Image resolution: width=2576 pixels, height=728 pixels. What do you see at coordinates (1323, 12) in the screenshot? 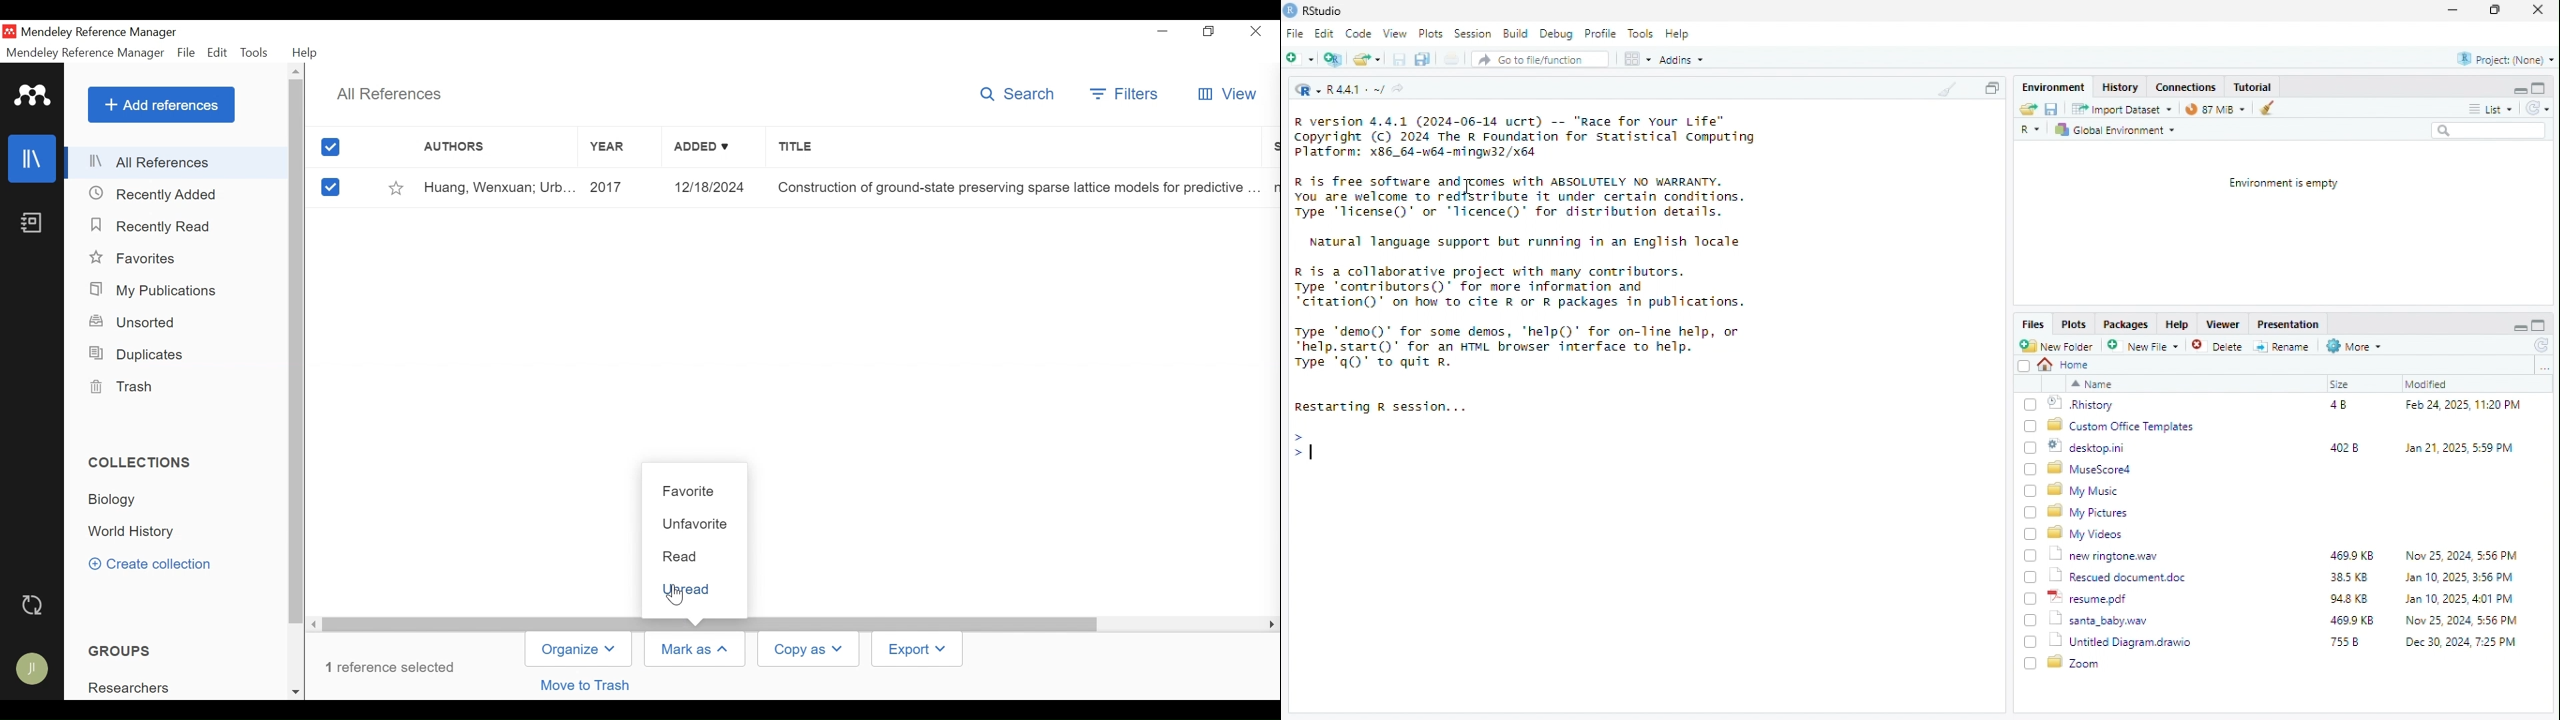
I see `RStudio` at bounding box center [1323, 12].